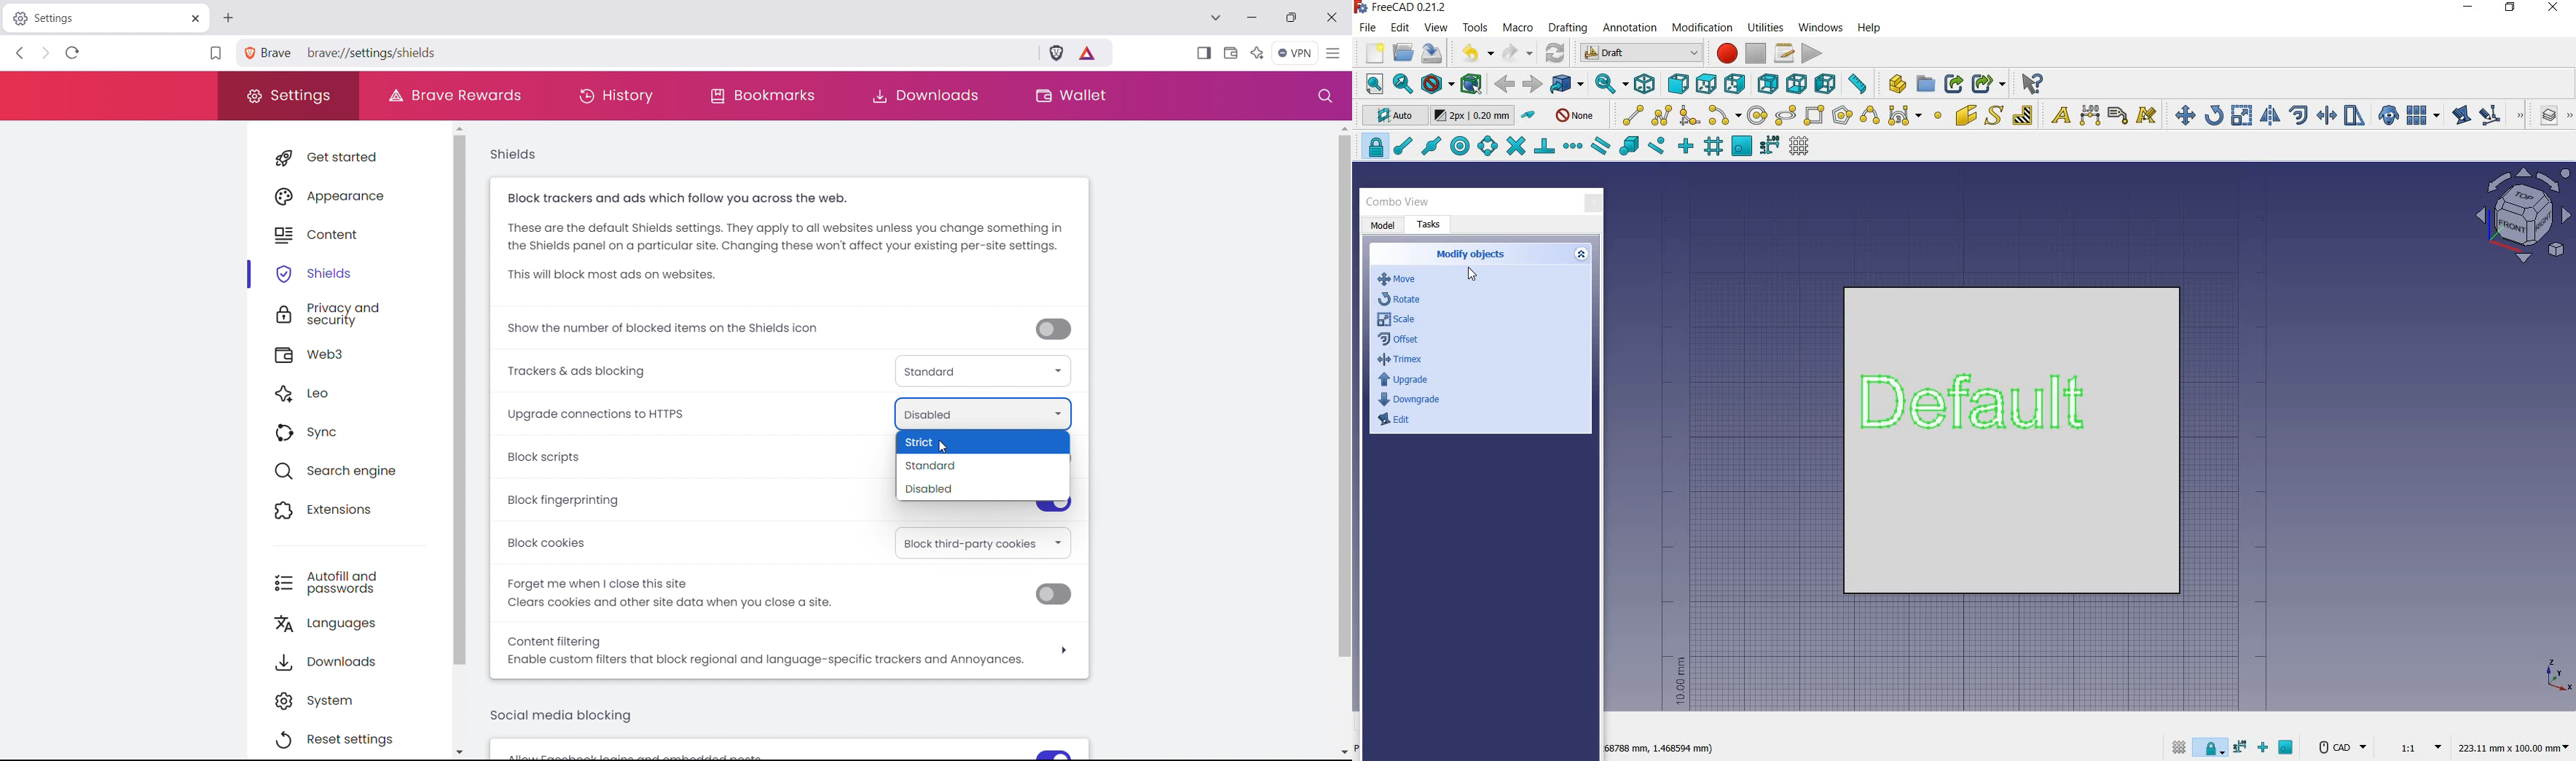 The height and width of the screenshot is (784, 2576). Describe the element at coordinates (1485, 147) in the screenshot. I see `snap angle` at that location.